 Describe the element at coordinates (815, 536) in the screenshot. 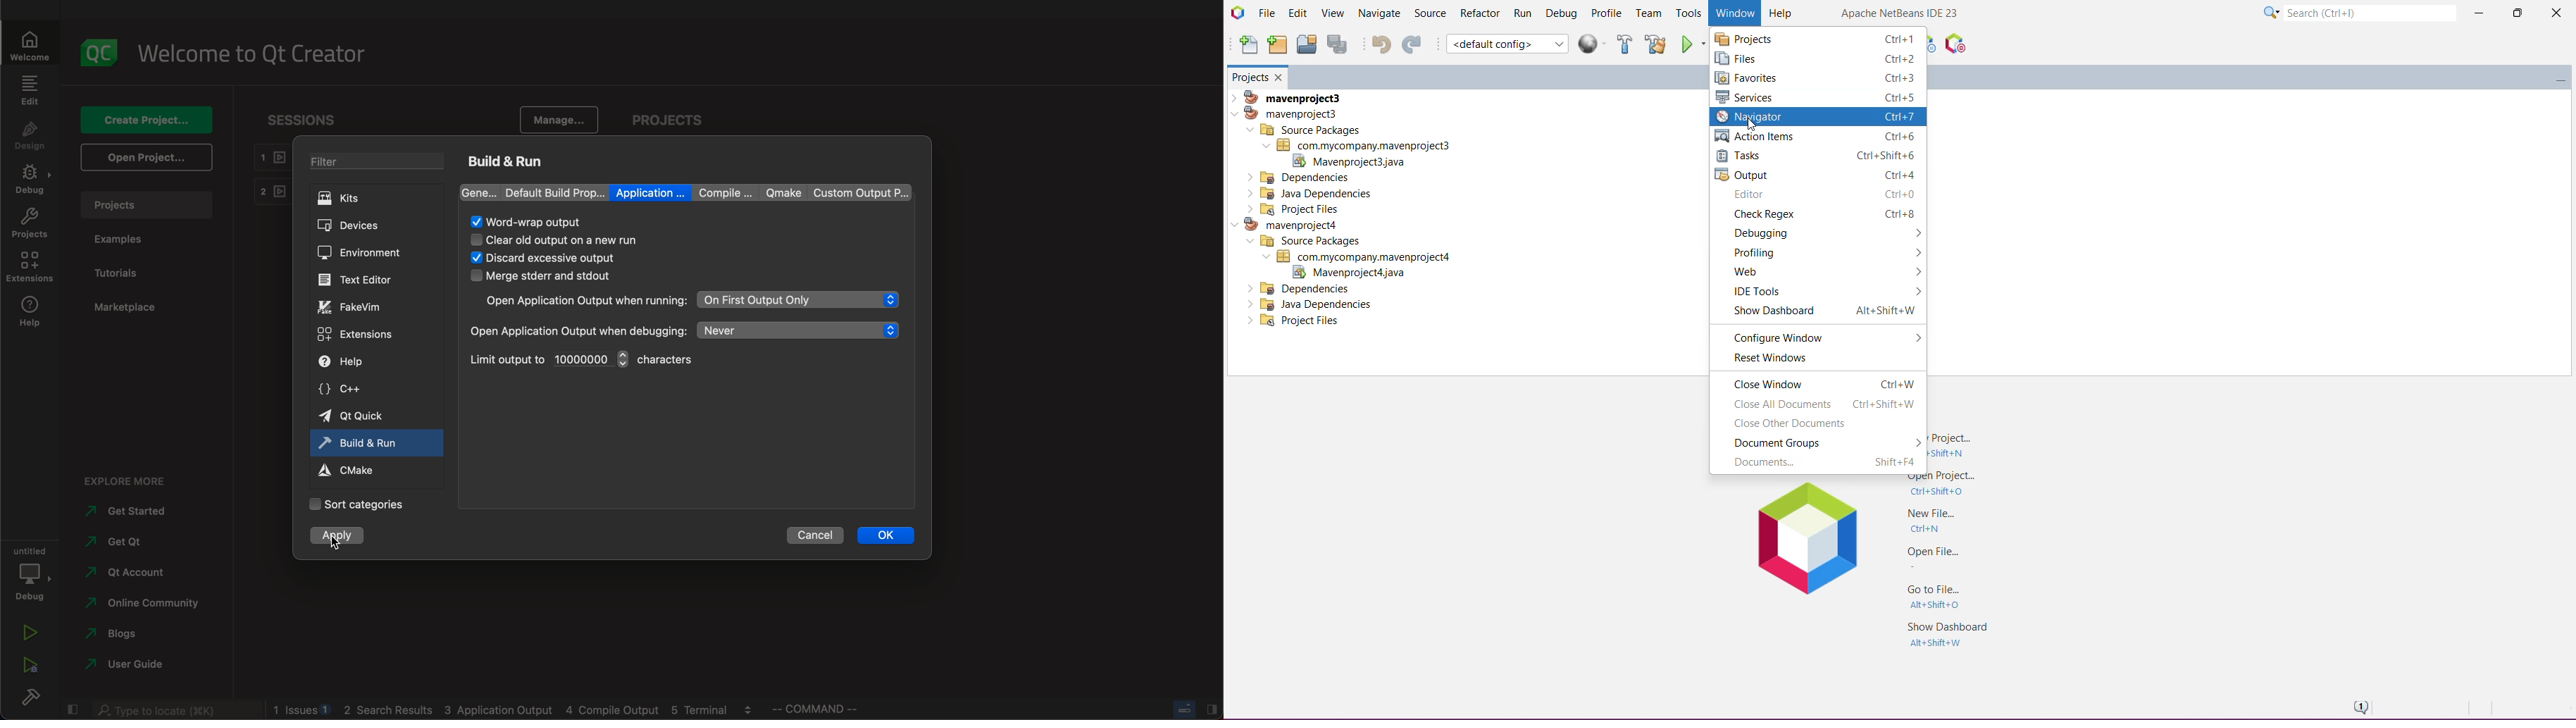

I see `cancel` at that location.